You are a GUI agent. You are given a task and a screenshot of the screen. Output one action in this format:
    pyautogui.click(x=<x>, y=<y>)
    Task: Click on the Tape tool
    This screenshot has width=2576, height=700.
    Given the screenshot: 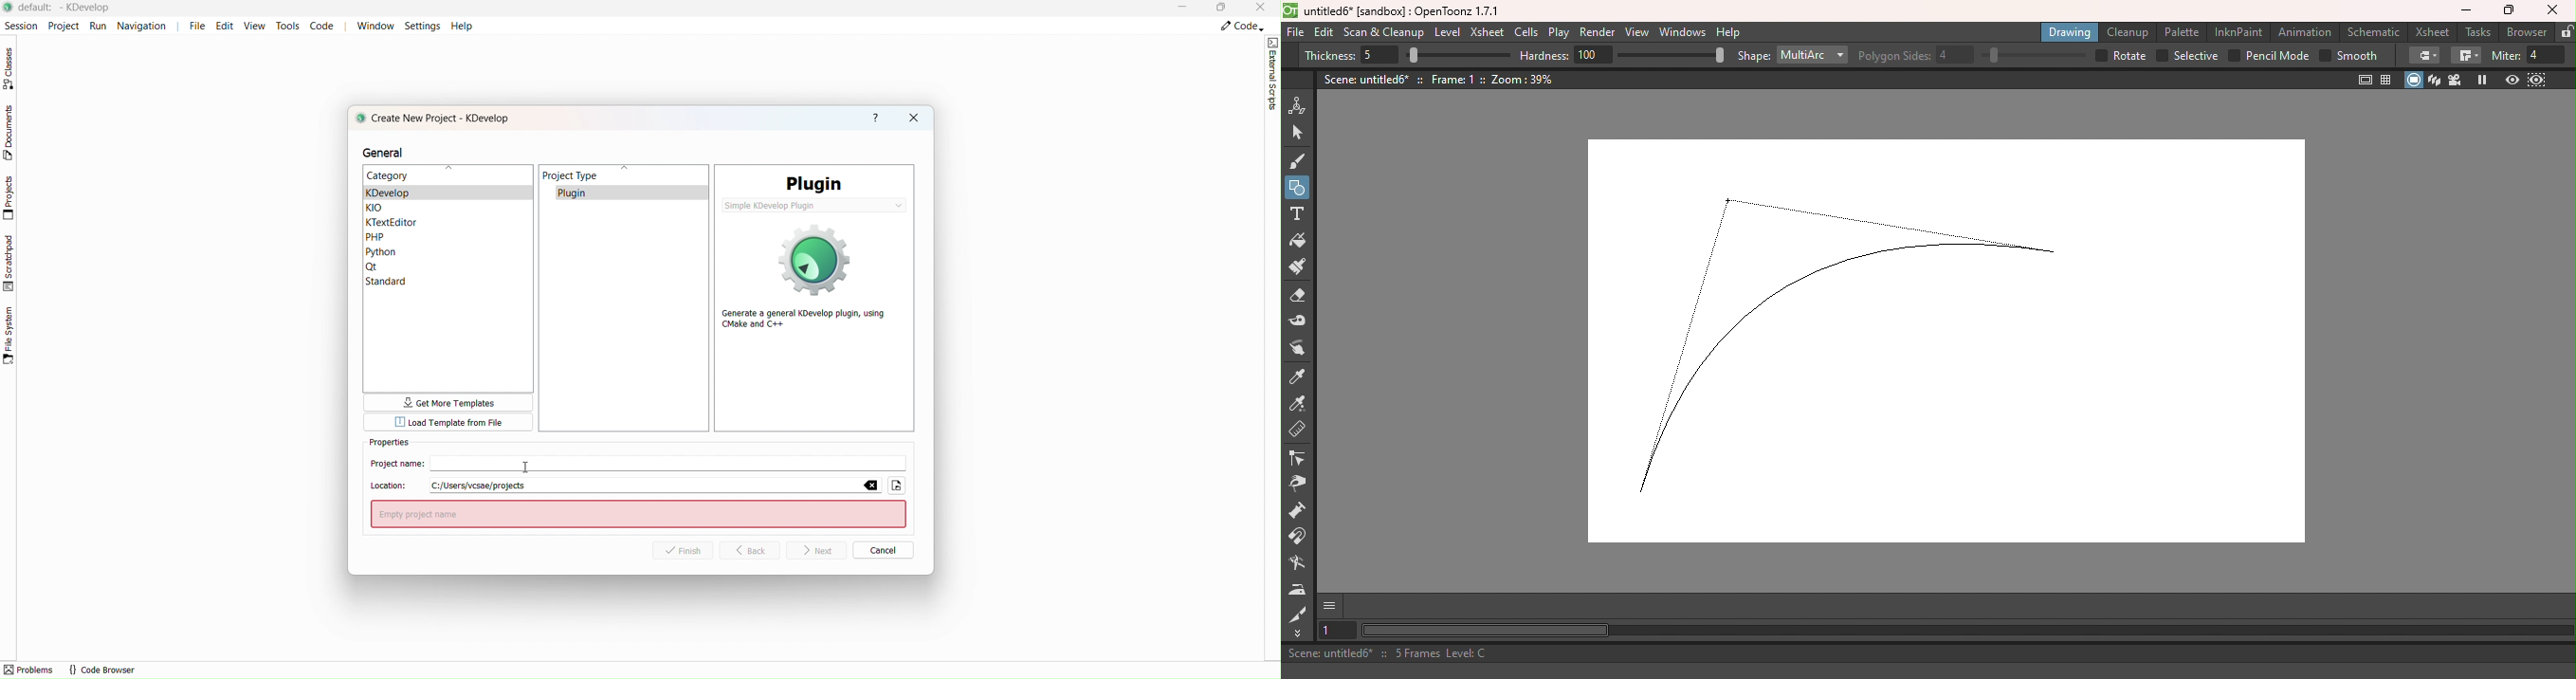 What is the action you would take?
    pyautogui.click(x=1297, y=323)
    